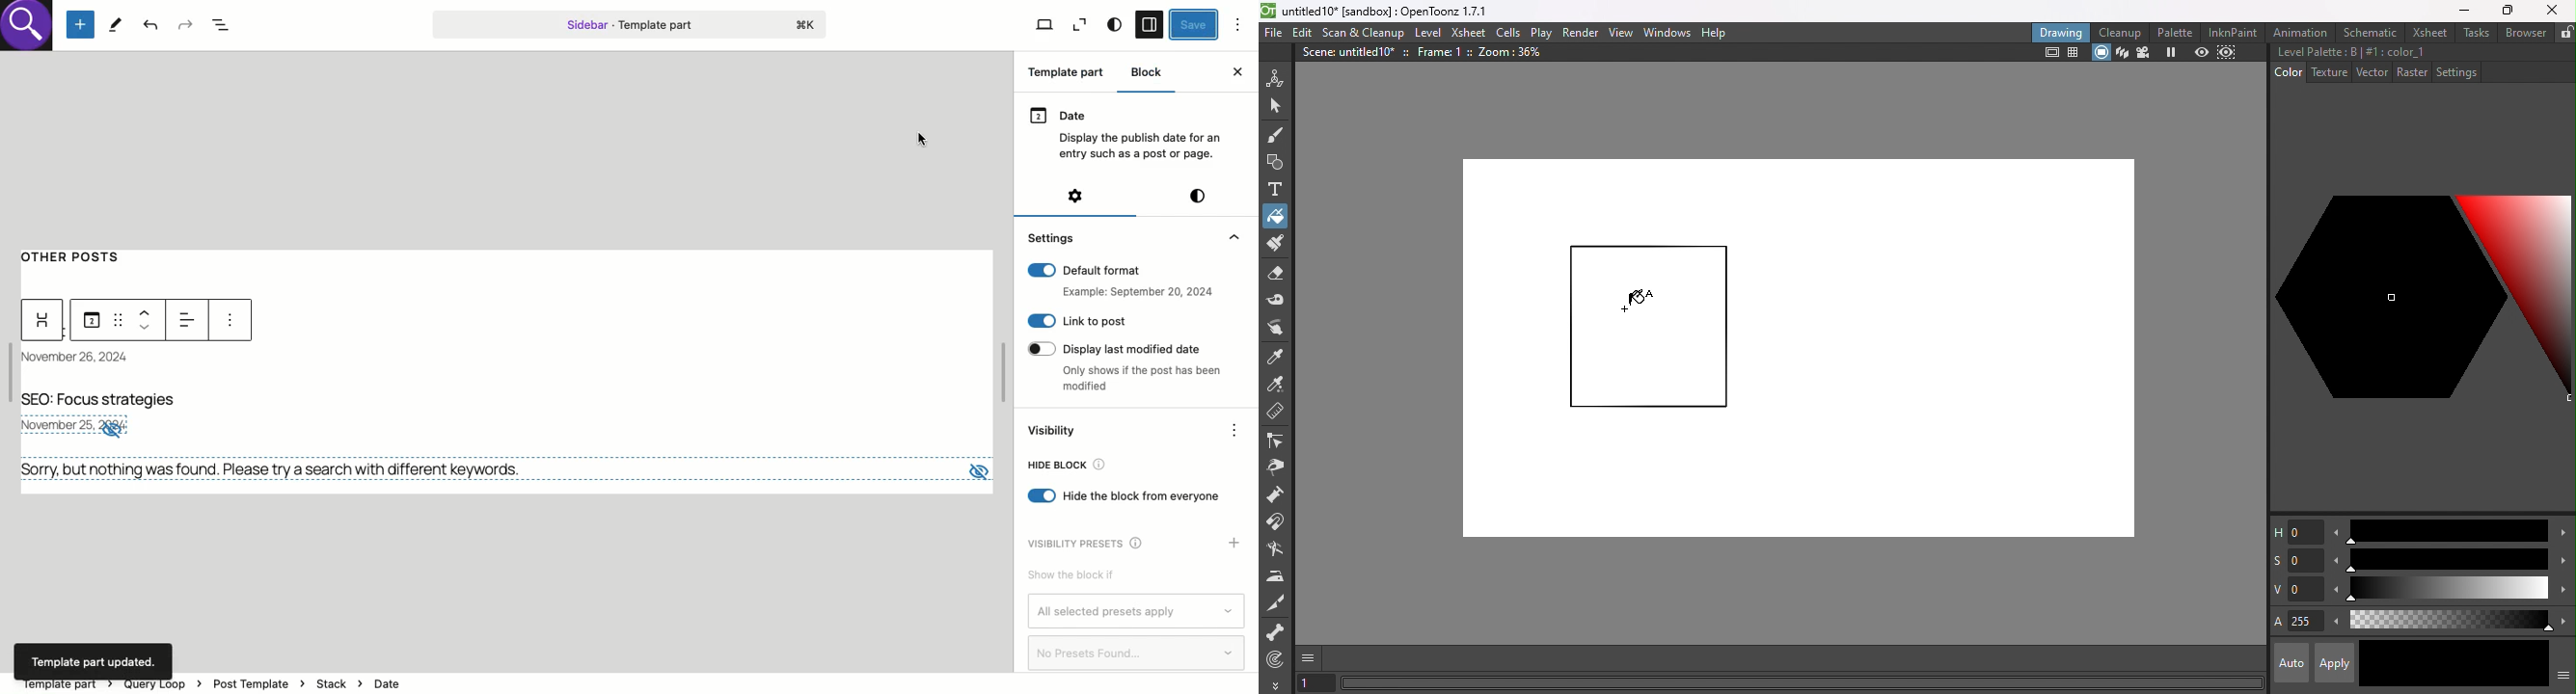  Describe the element at coordinates (116, 318) in the screenshot. I see `Draf` at that location.